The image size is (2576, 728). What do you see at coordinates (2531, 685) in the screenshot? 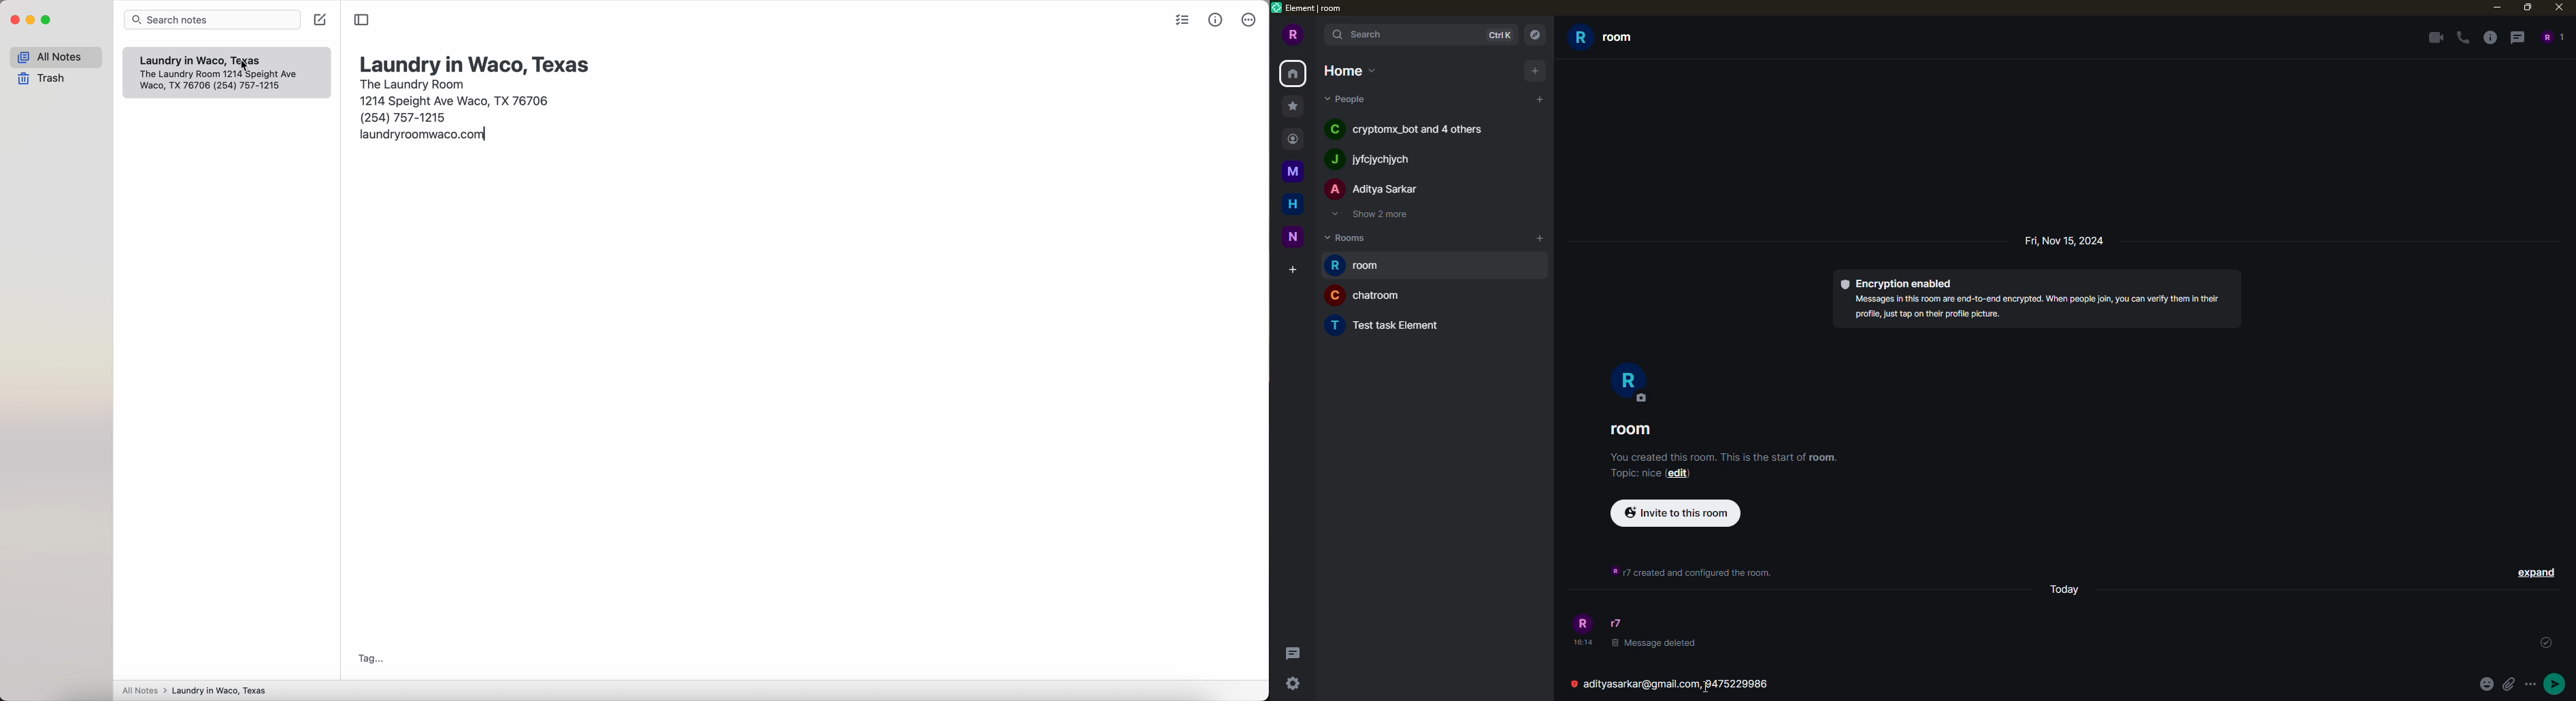
I see `more` at bounding box center [2531, 685].